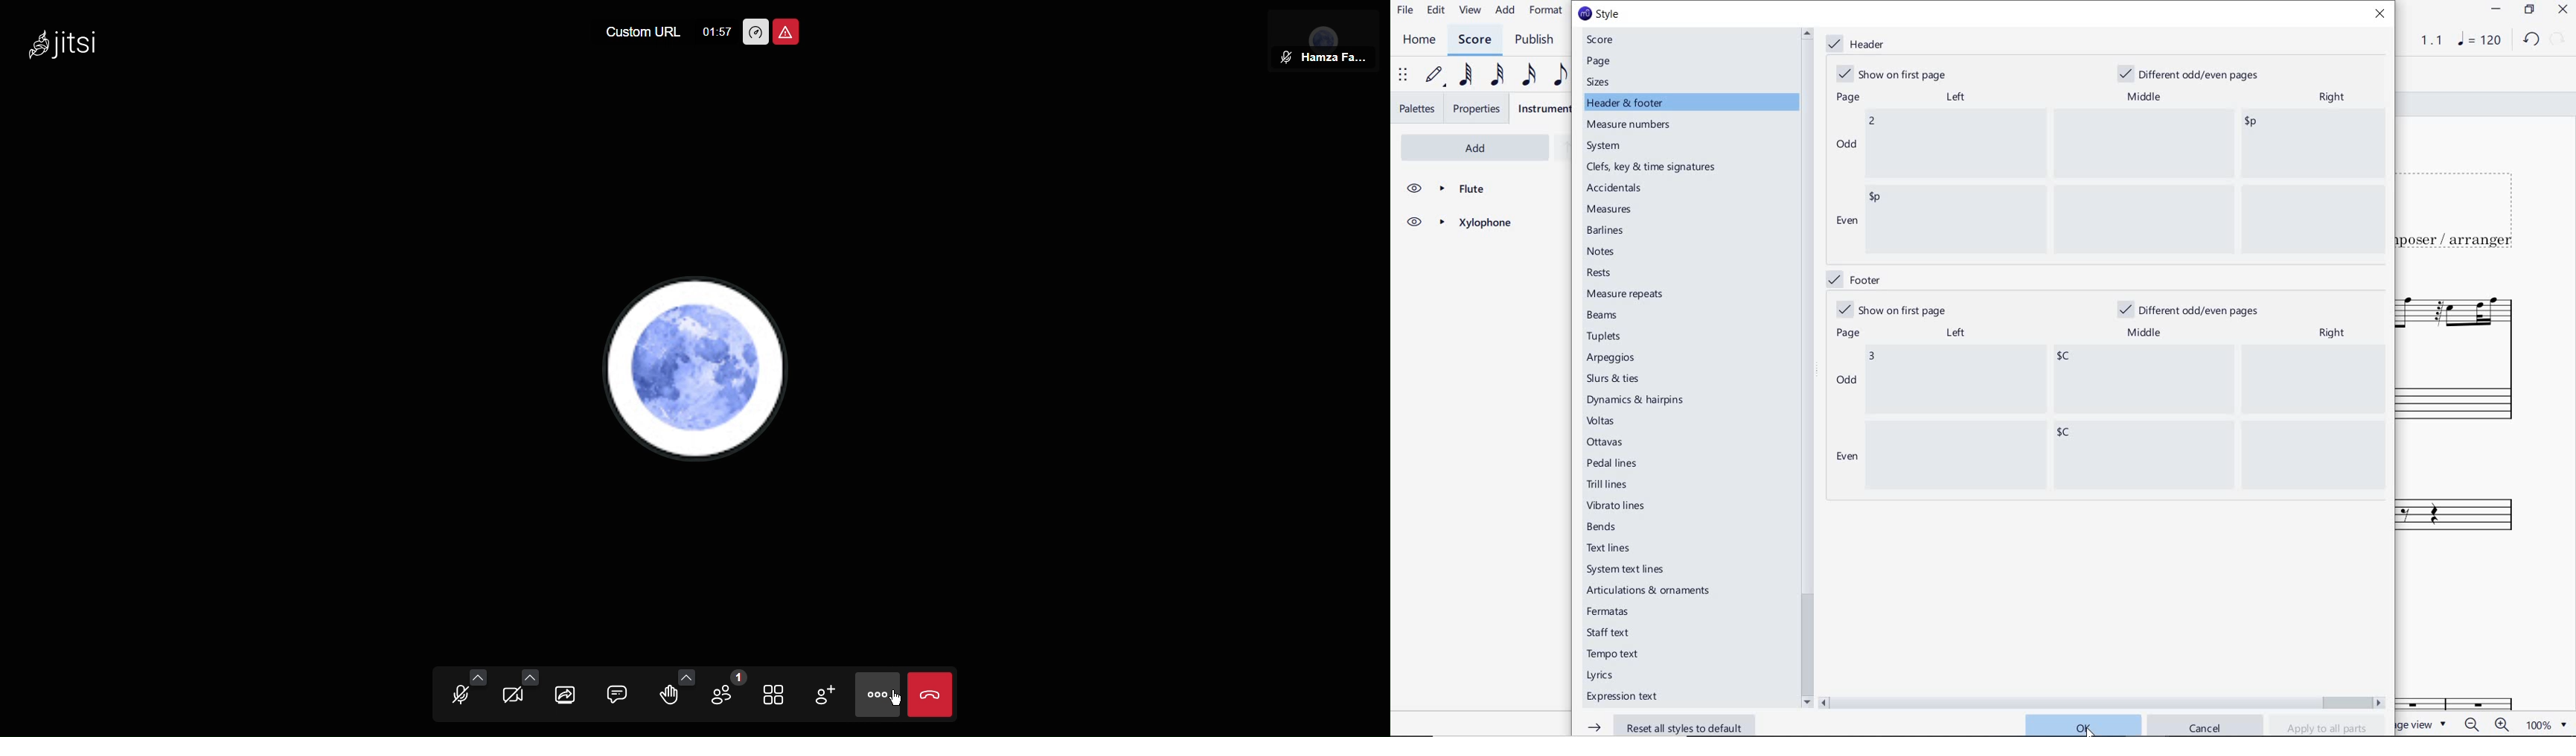  I want to click on text lines, so click(1609, 548).